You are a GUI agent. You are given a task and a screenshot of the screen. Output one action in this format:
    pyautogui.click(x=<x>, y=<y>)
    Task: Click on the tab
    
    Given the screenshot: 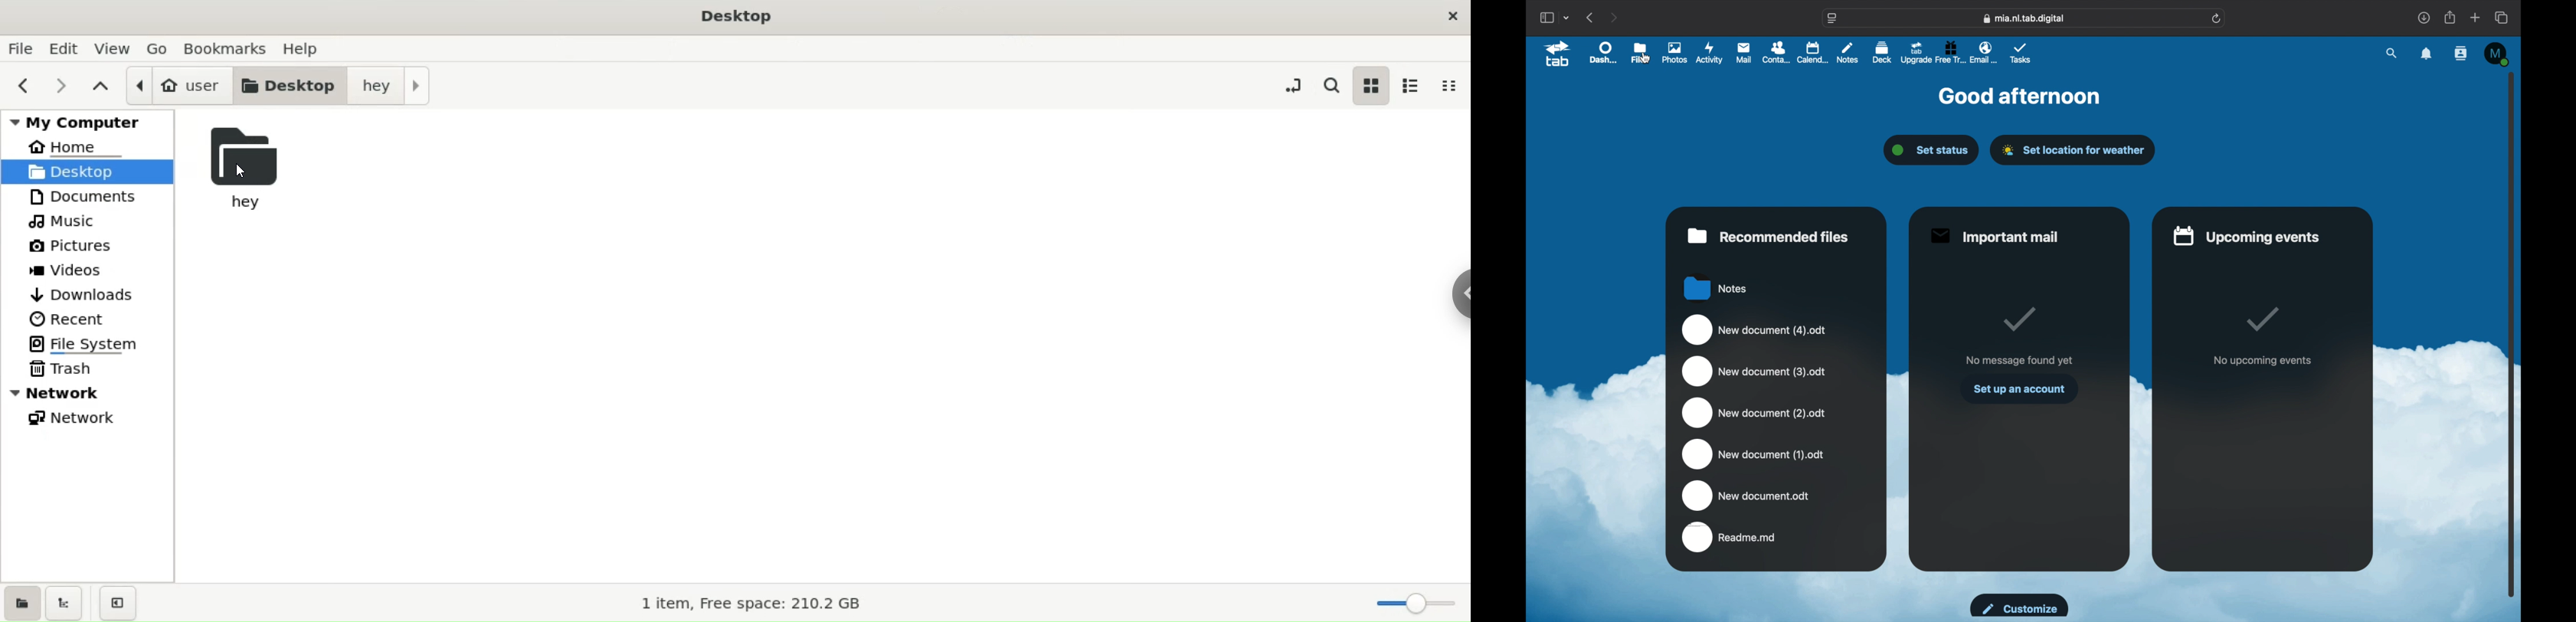 What is the action you would take?
    pyautogui.click(x=1557, y=55)
    